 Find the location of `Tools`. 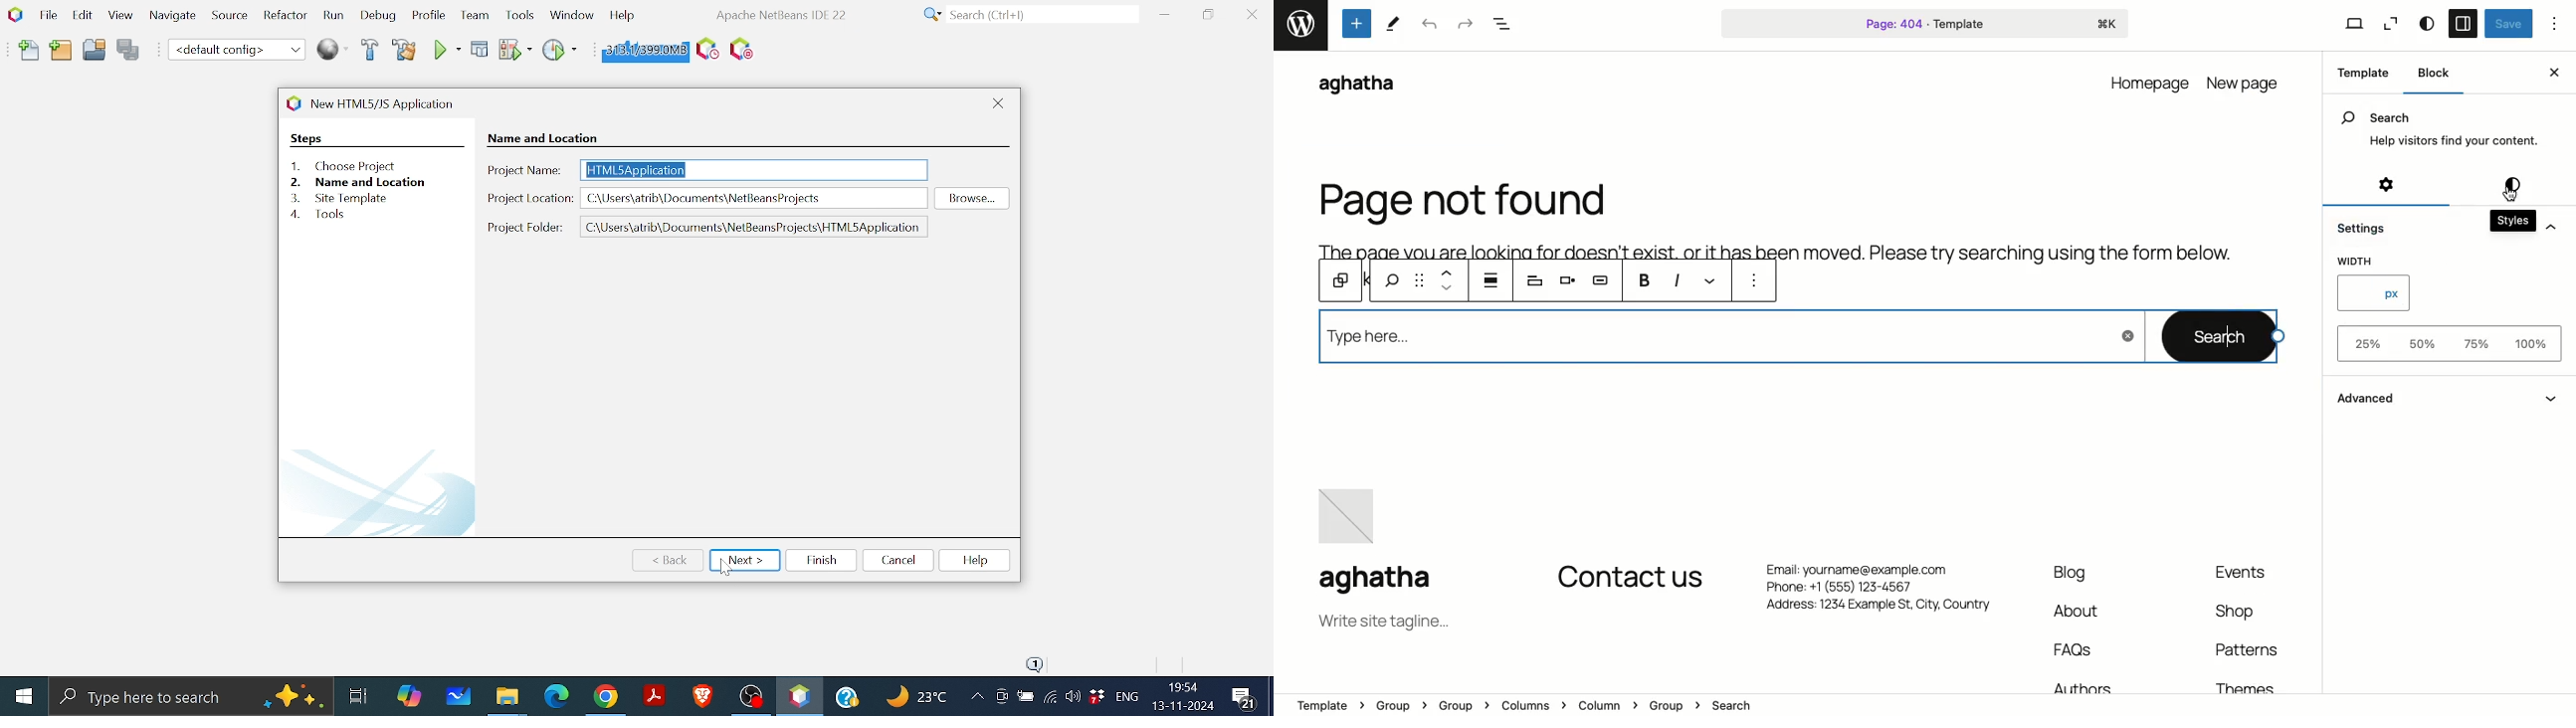

Tools is located at coordinates (1358, 23).